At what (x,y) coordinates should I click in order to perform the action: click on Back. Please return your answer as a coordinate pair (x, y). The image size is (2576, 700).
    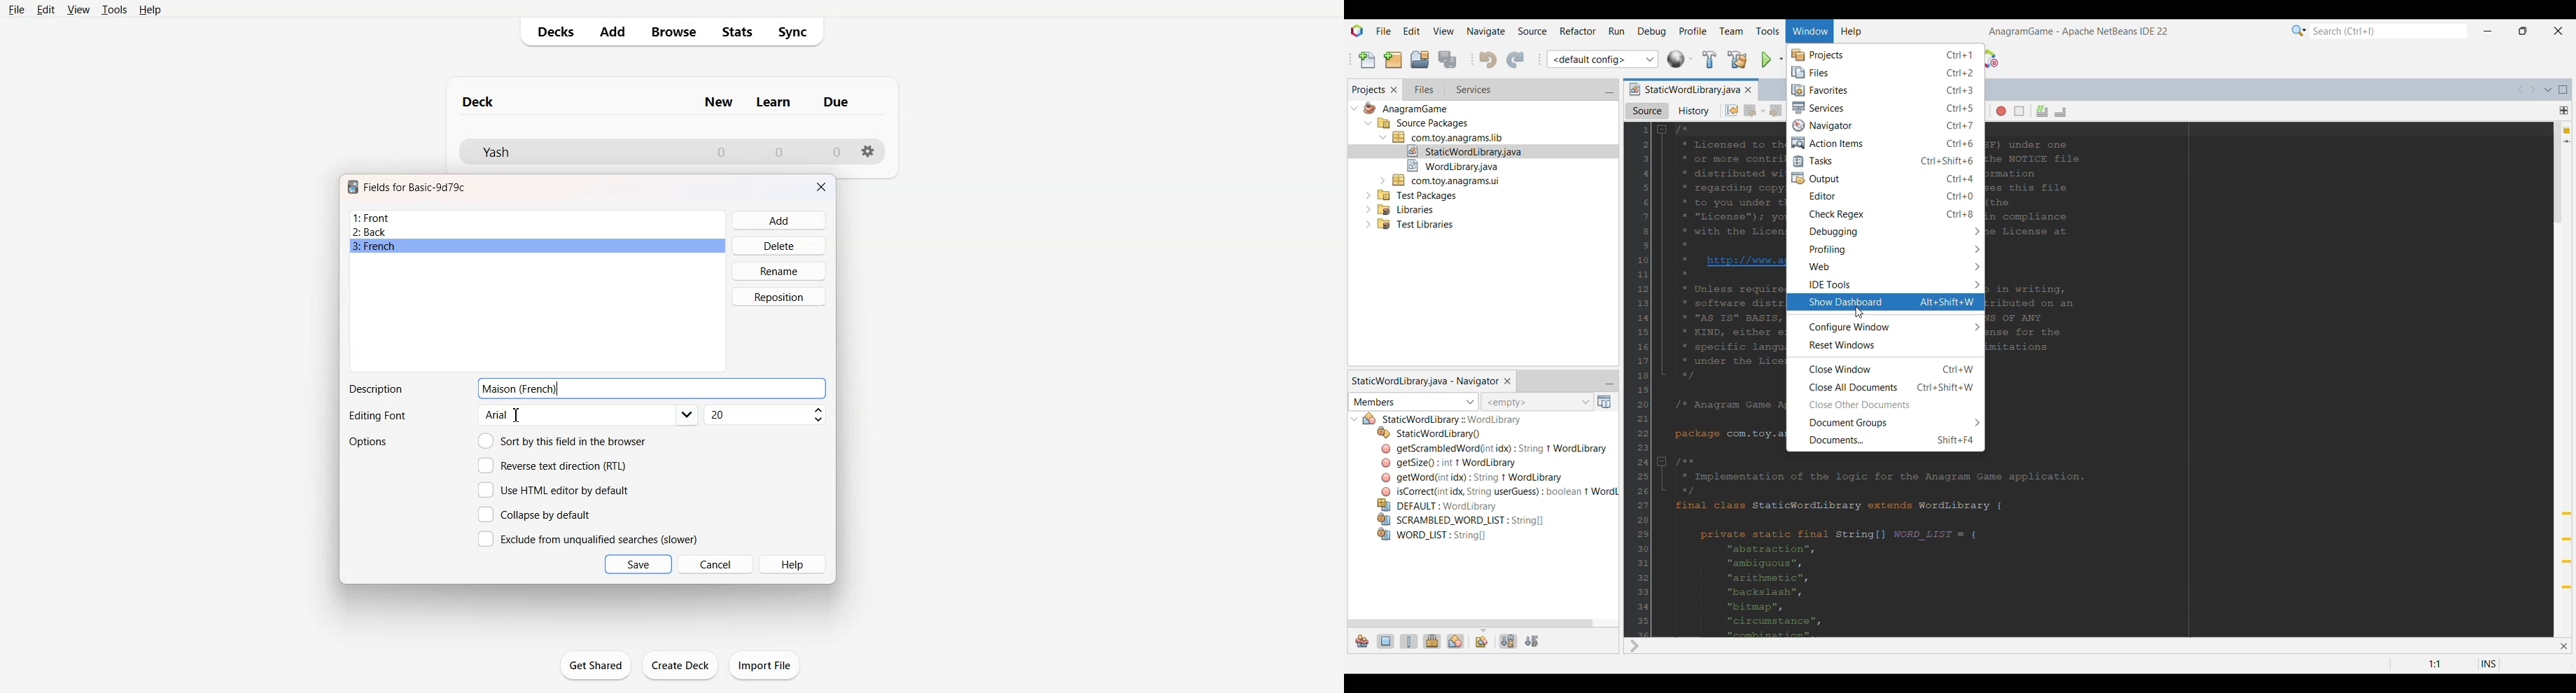
    Looking at the image, I should click on (537, 232).